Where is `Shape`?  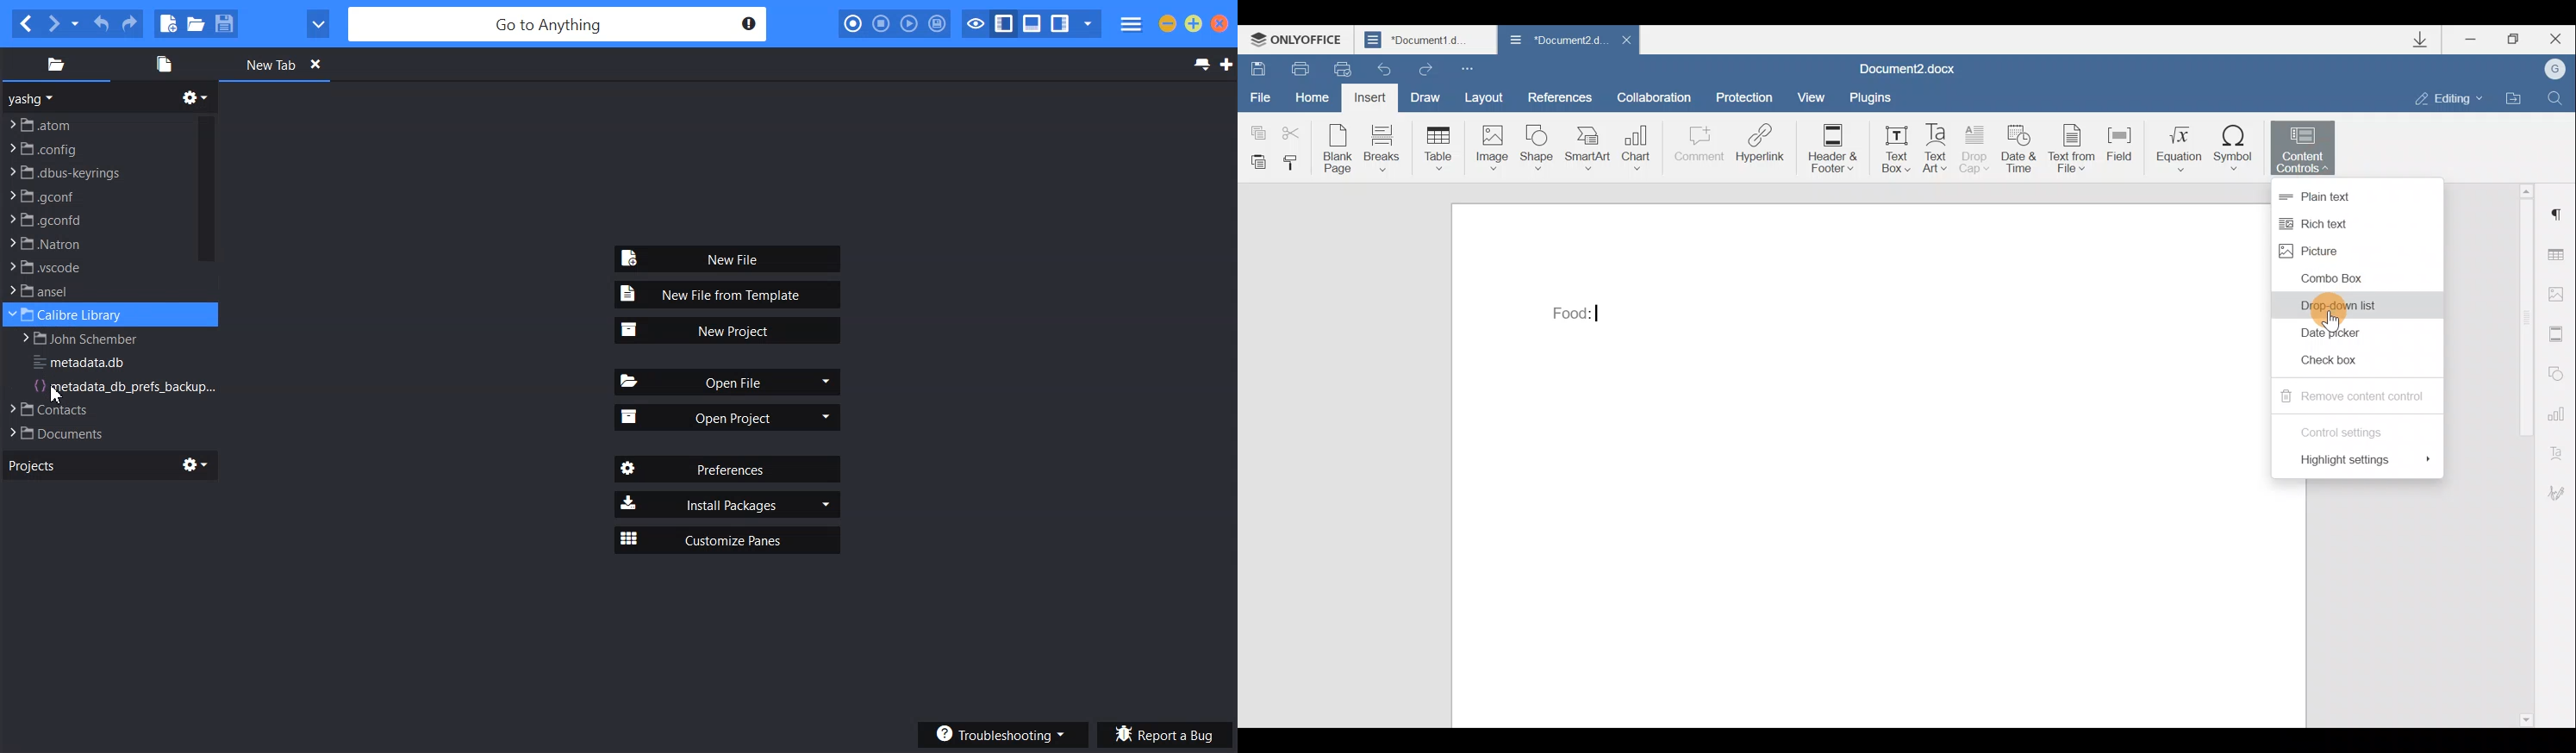
Shape is located at coordinates (1540, 150).